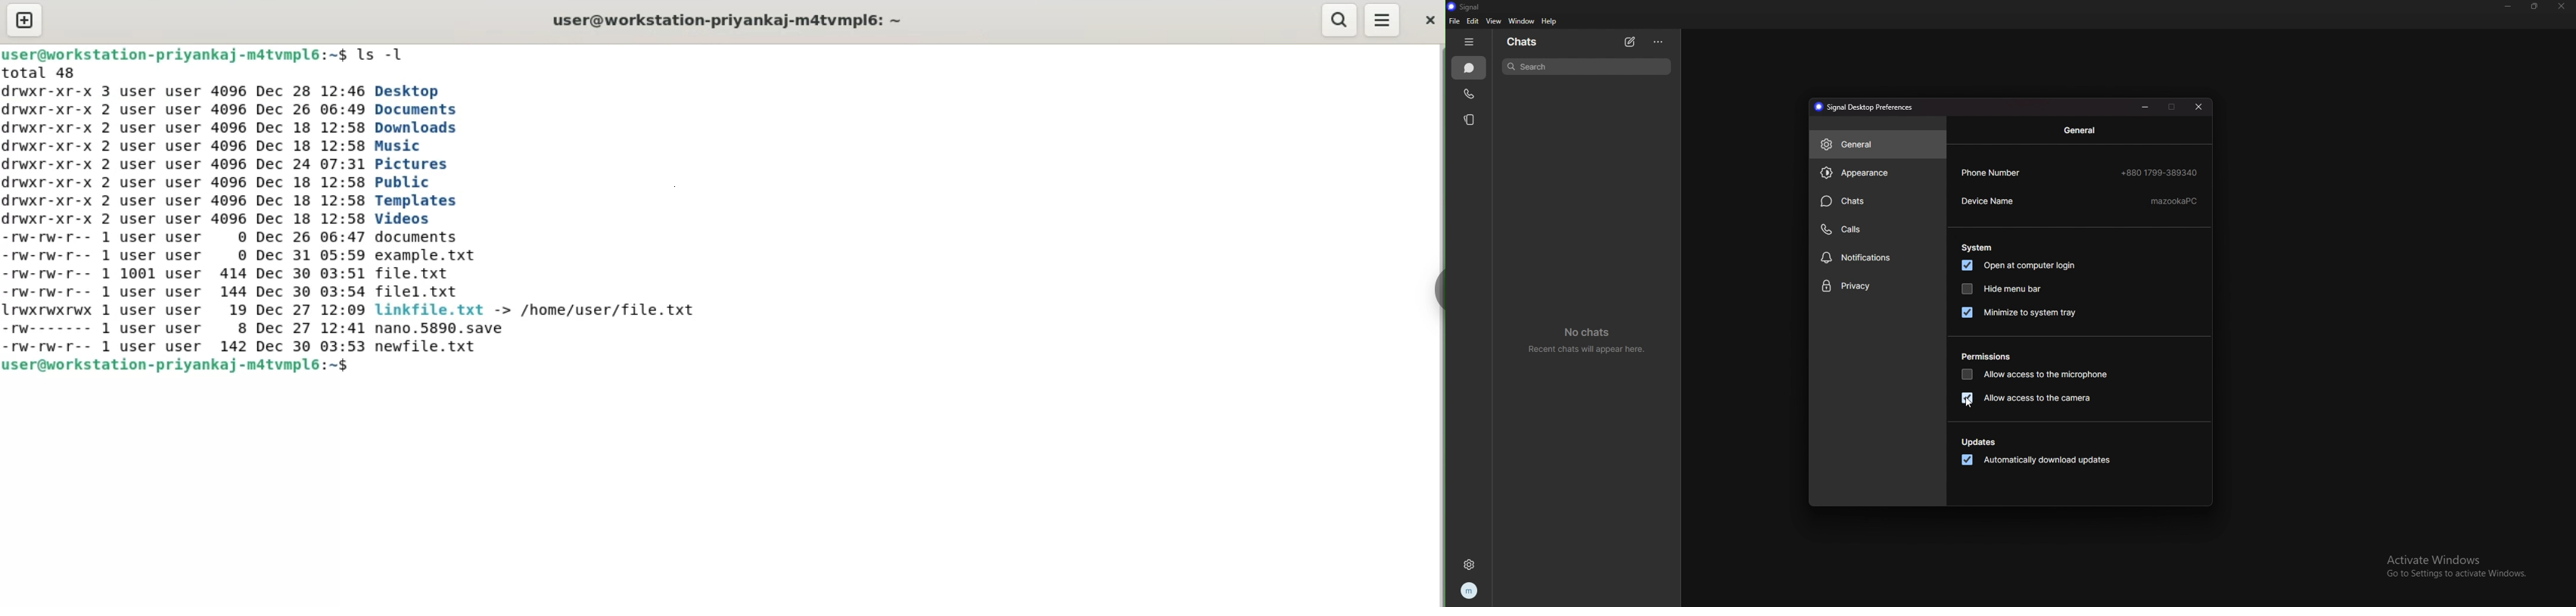  What do you see at coordinates (1988, 356) in the screenshot?
I see `permissions` at bounding box center [1988, 356].